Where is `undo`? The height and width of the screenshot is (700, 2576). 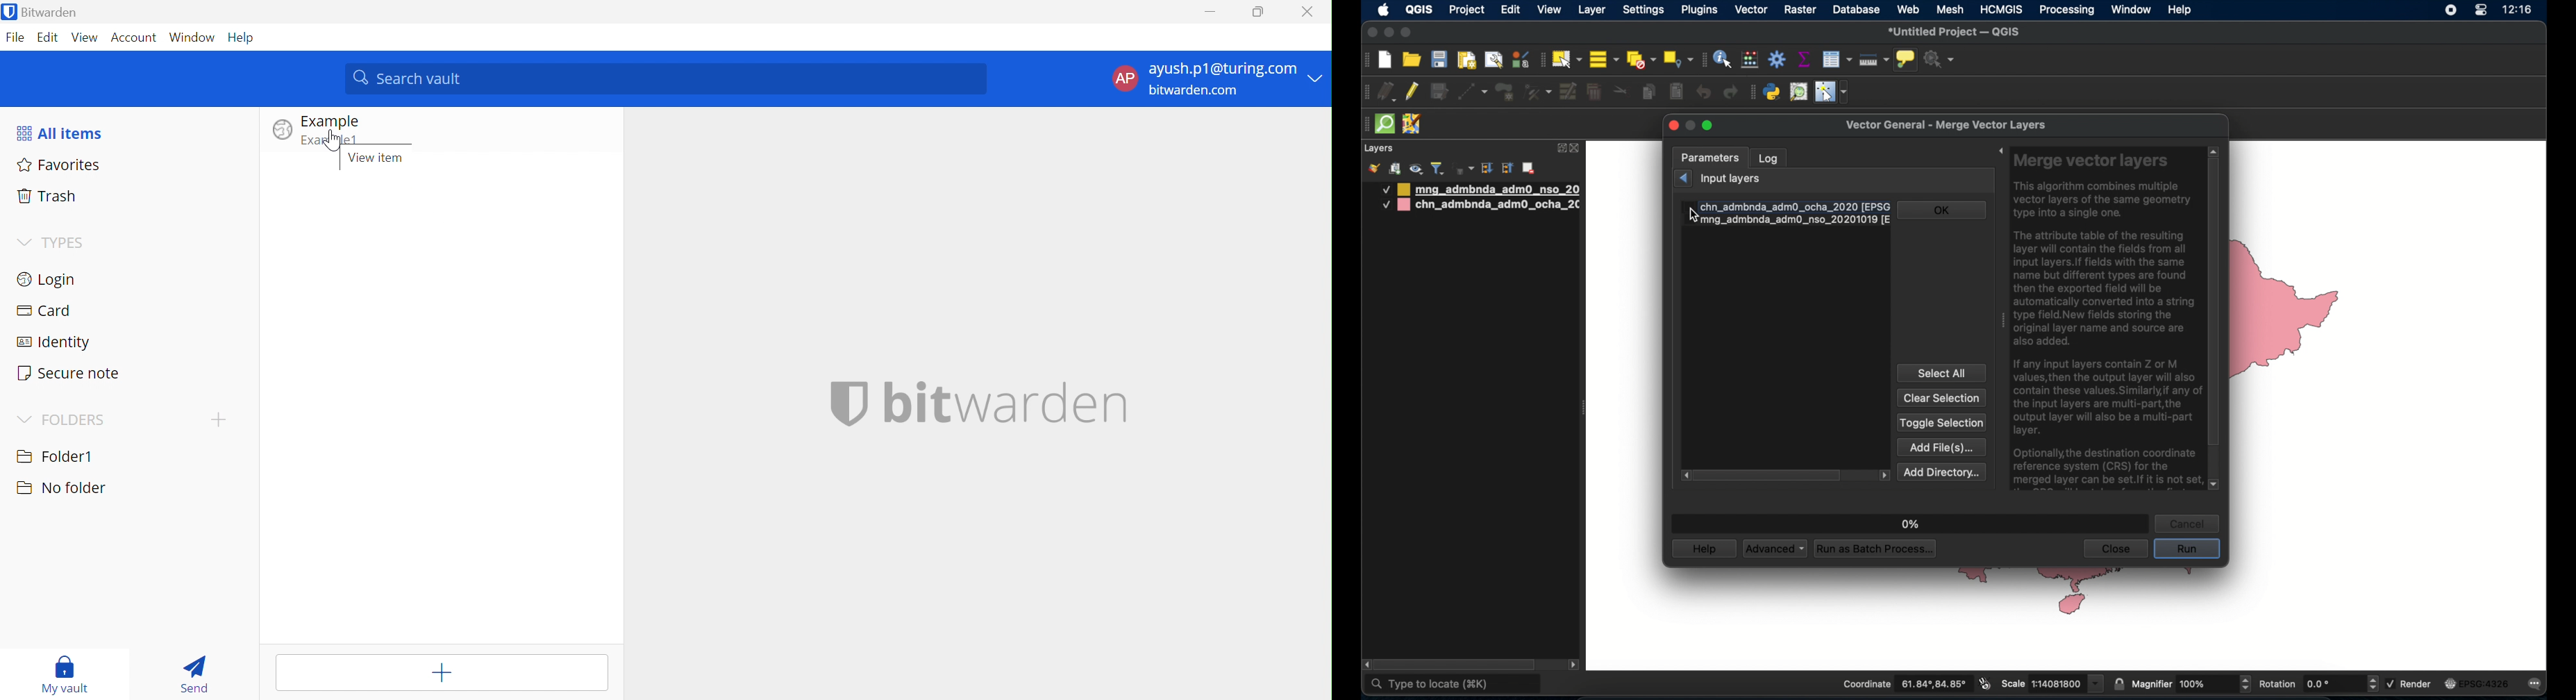 undo is located at coordinates (1704, 92).